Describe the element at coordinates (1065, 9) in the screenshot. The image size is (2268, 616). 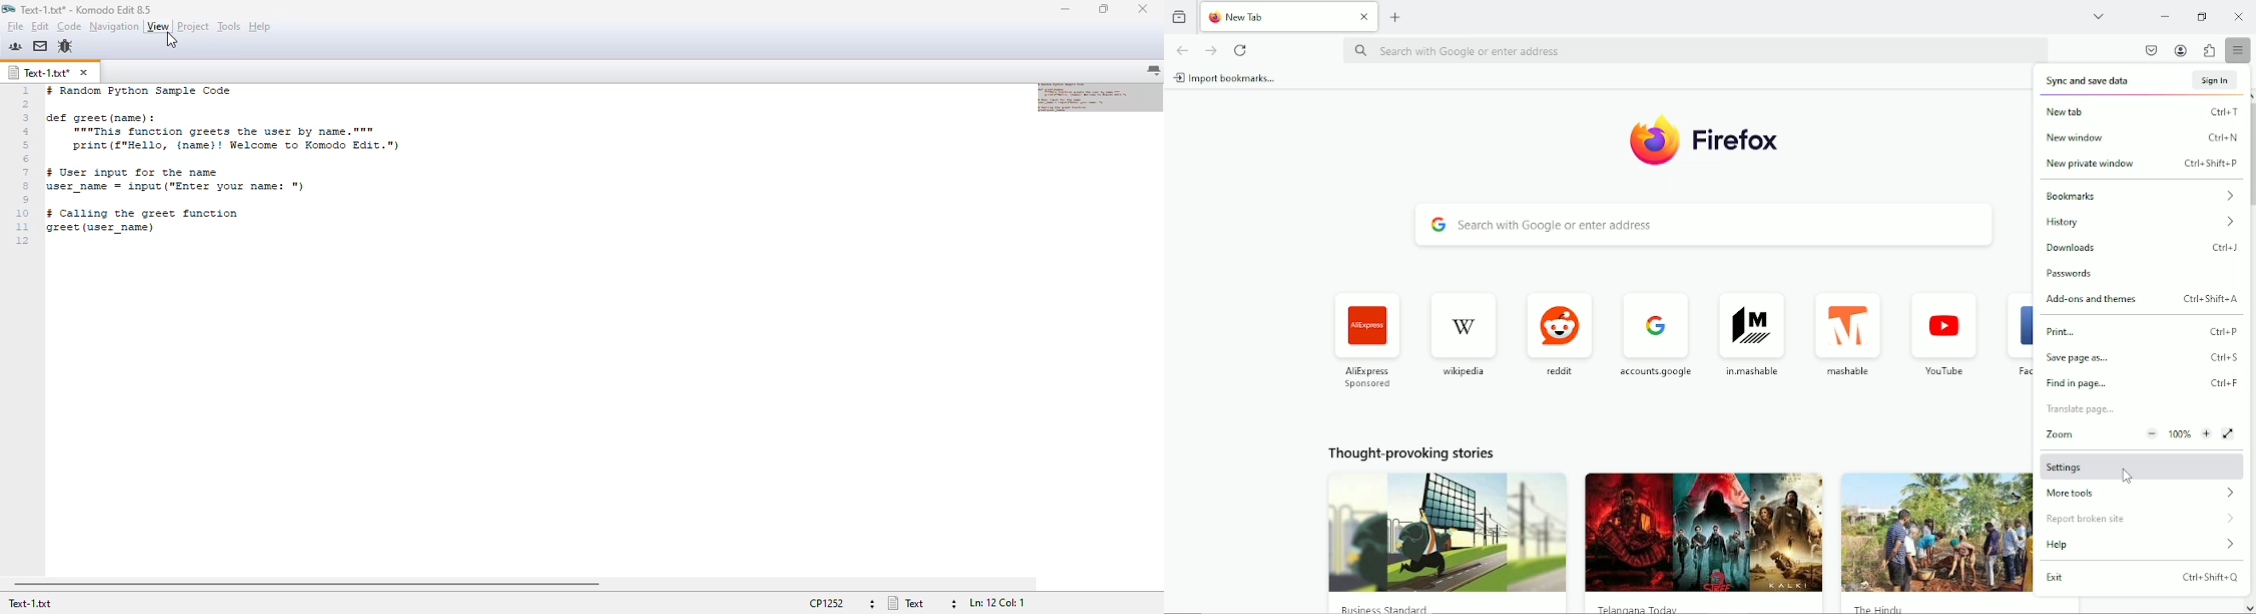
I see `minimize` at that location.